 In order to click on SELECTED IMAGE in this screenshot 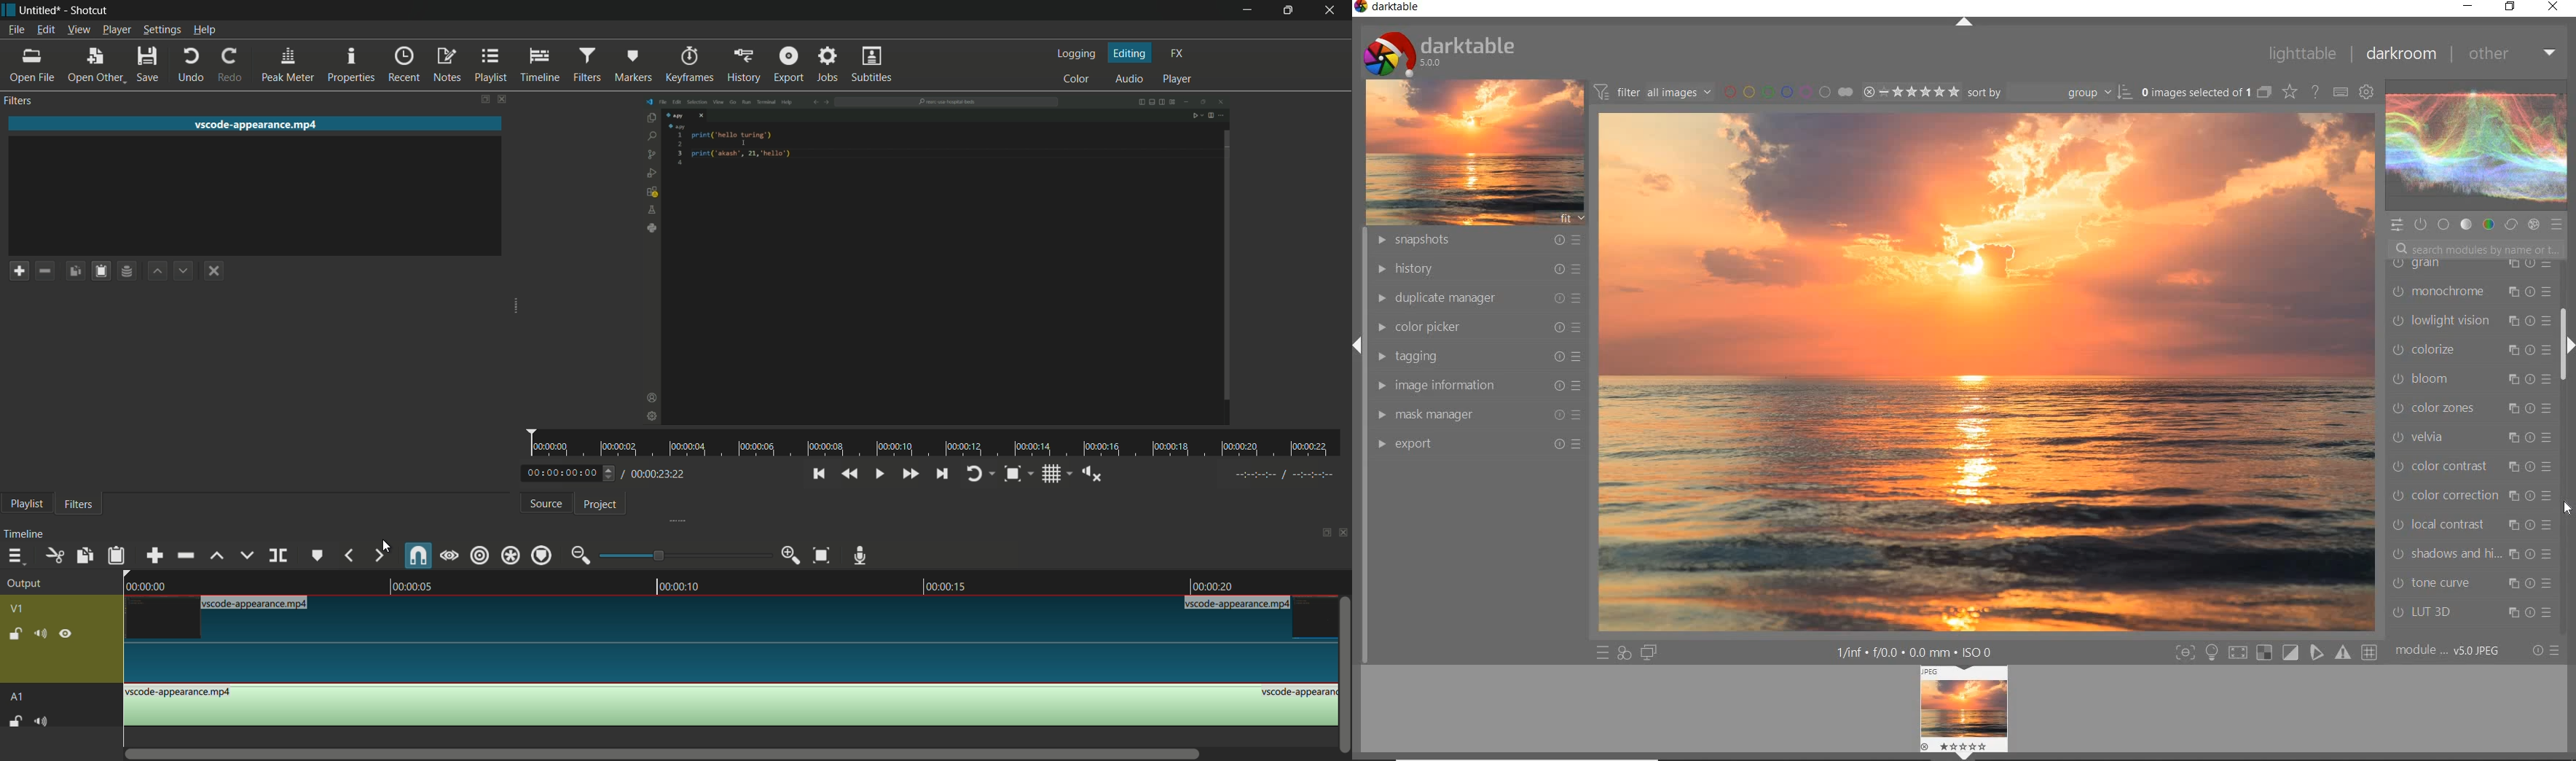, I will do `click(1987, 371)`.